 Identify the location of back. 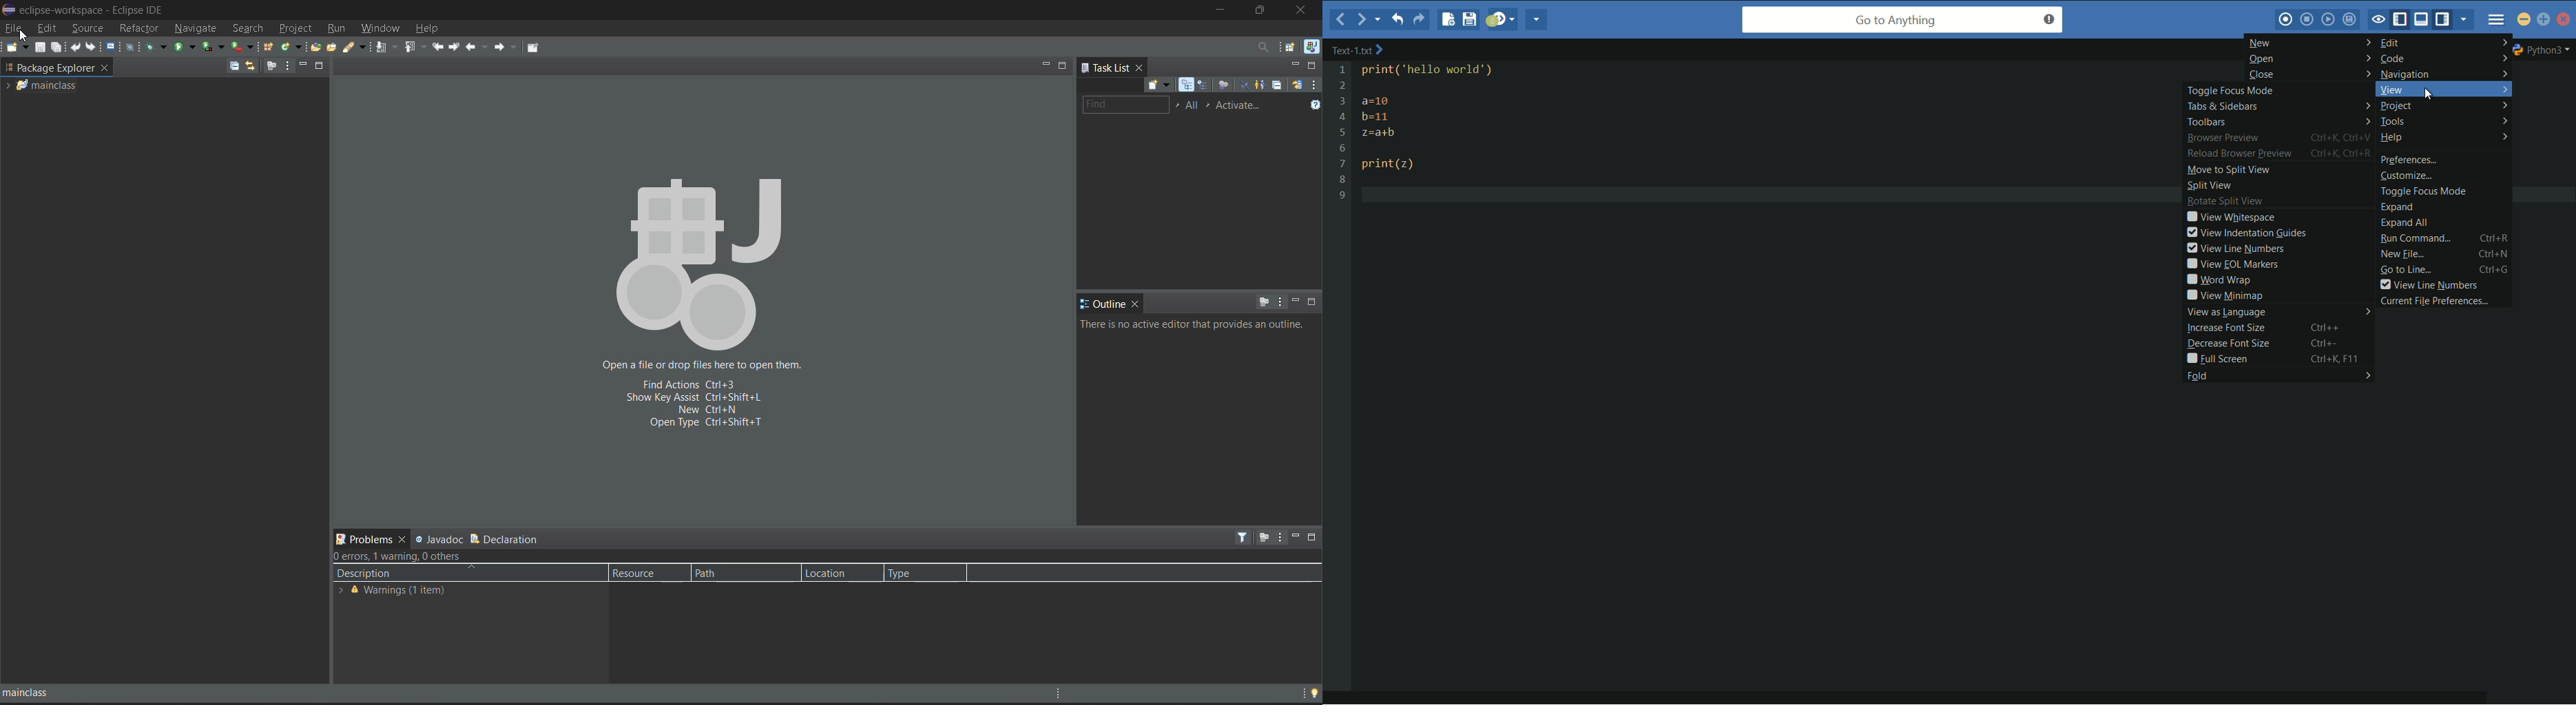
(477, 46).